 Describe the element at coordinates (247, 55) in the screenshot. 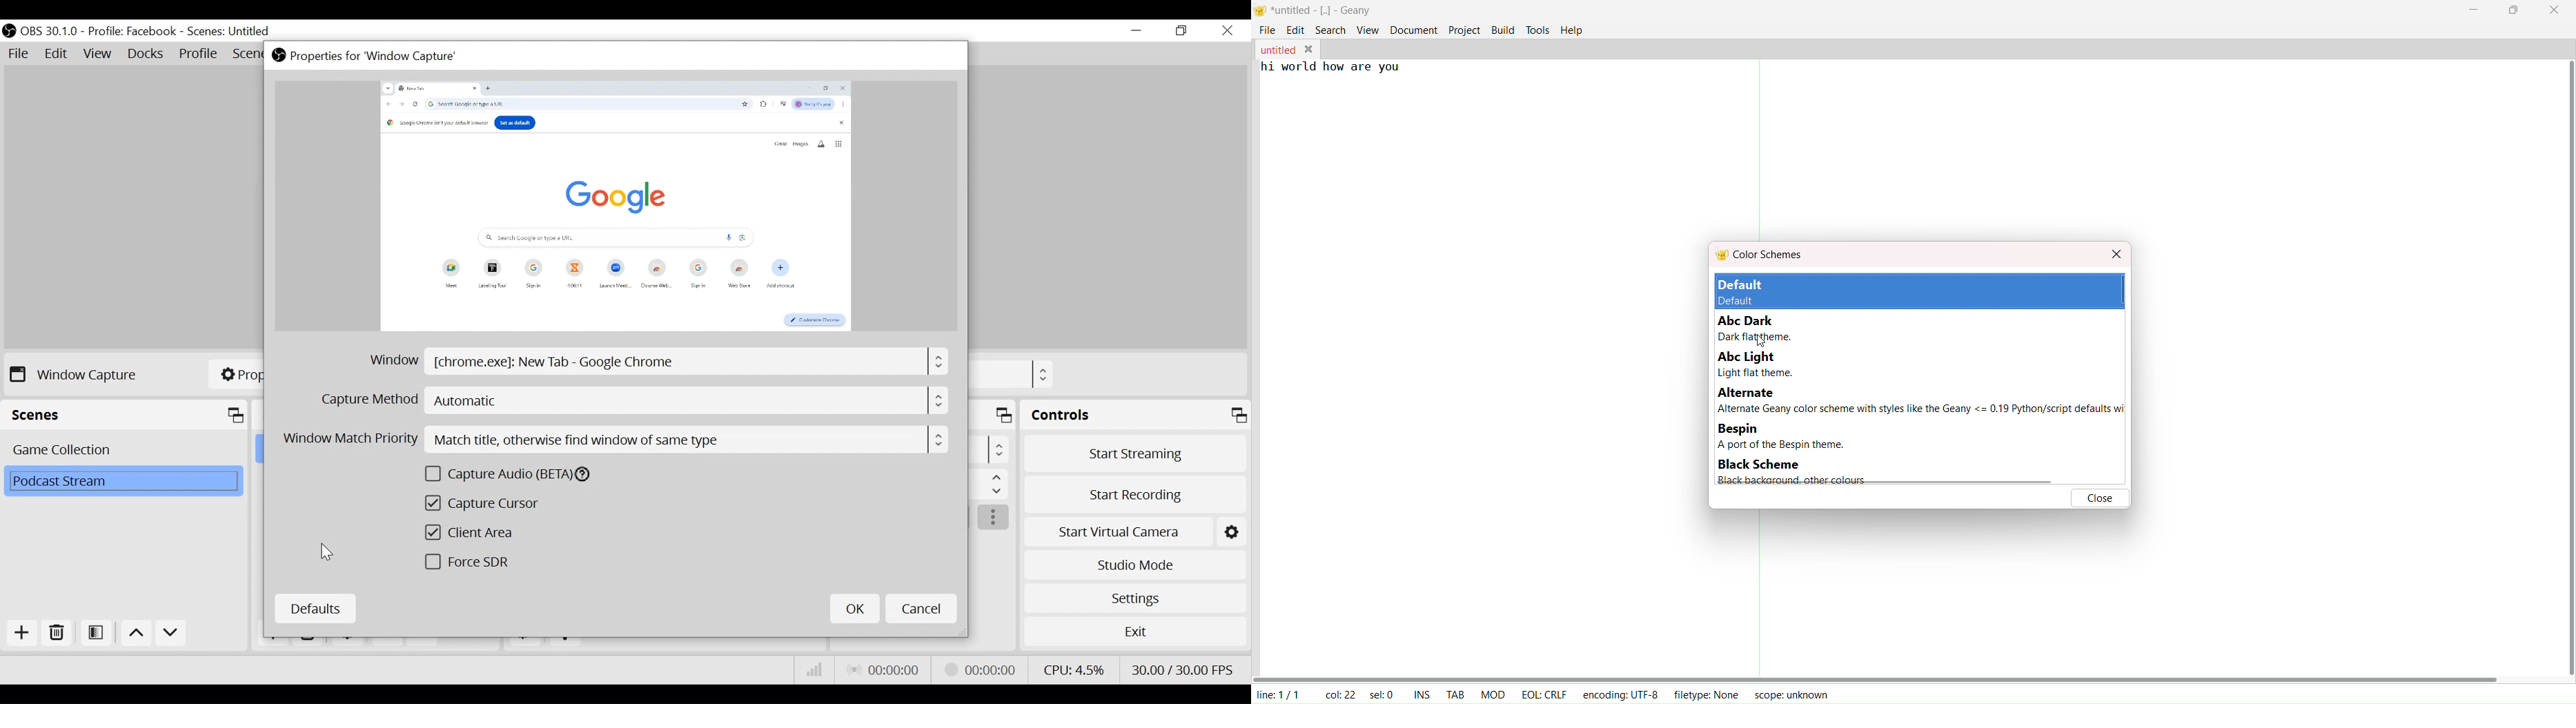

I see `Scen` at that location.